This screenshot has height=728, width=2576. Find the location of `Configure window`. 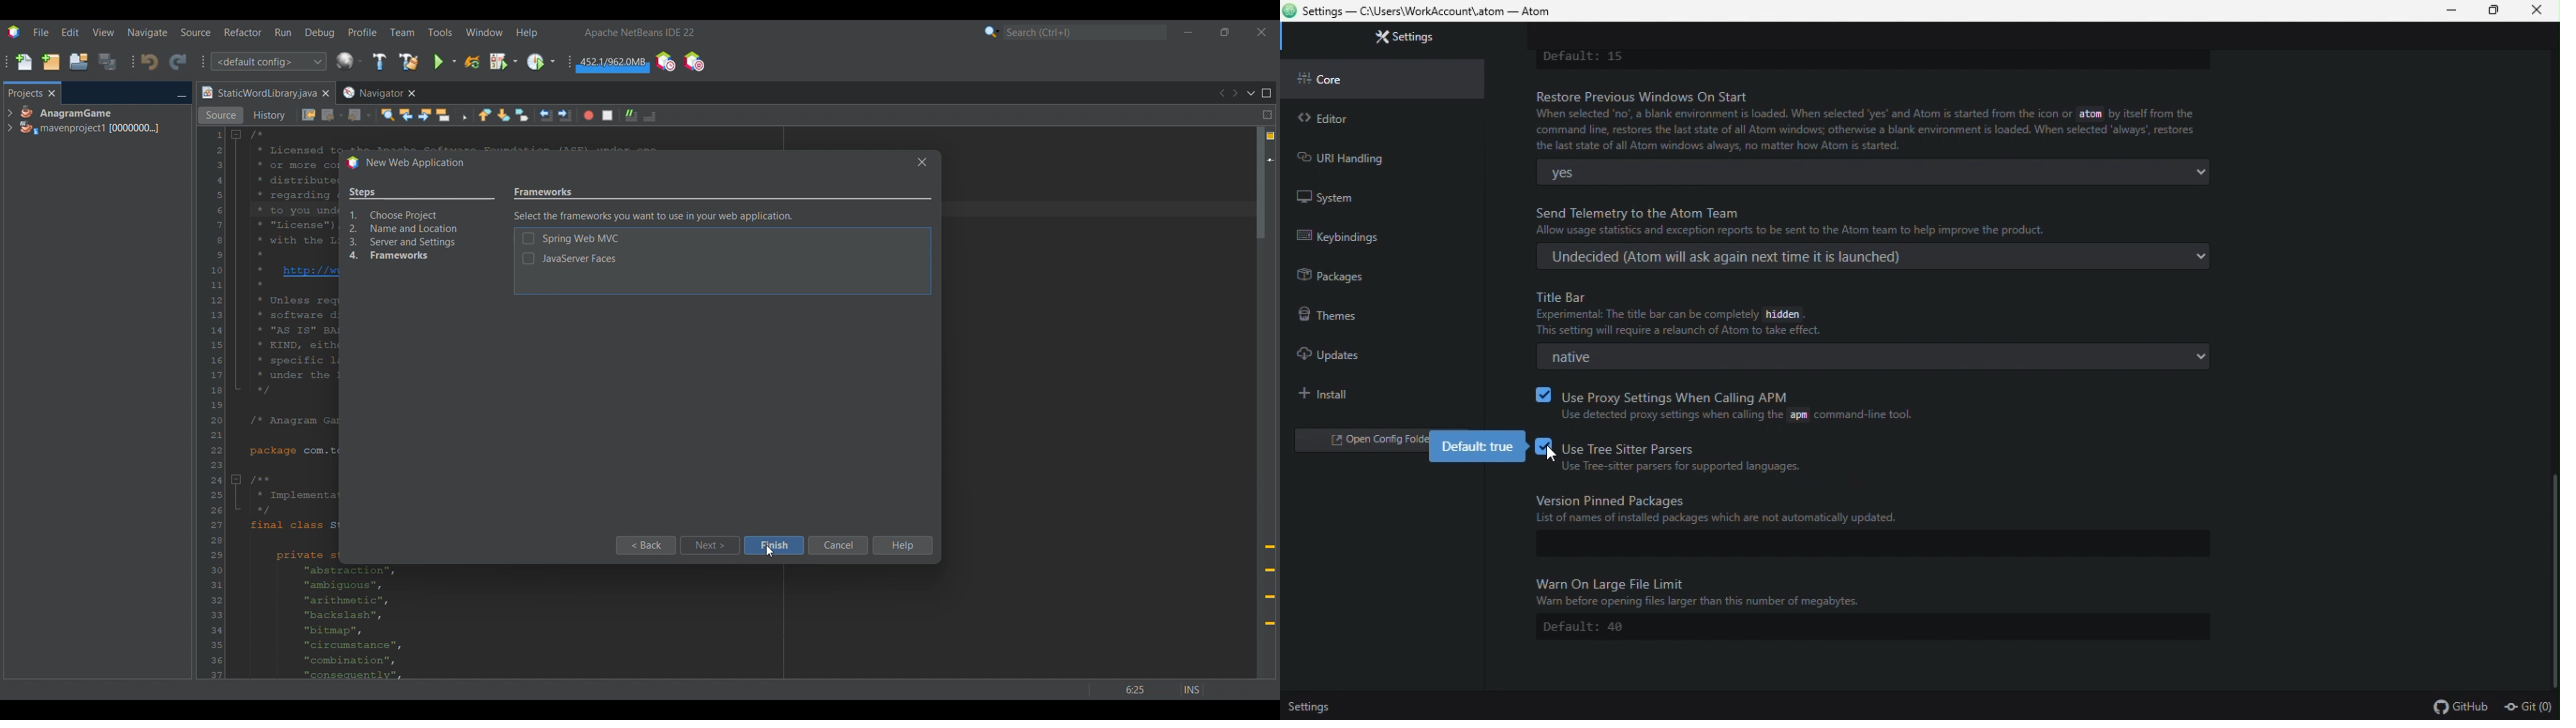

Configure window is located at coordinates (349, 61).